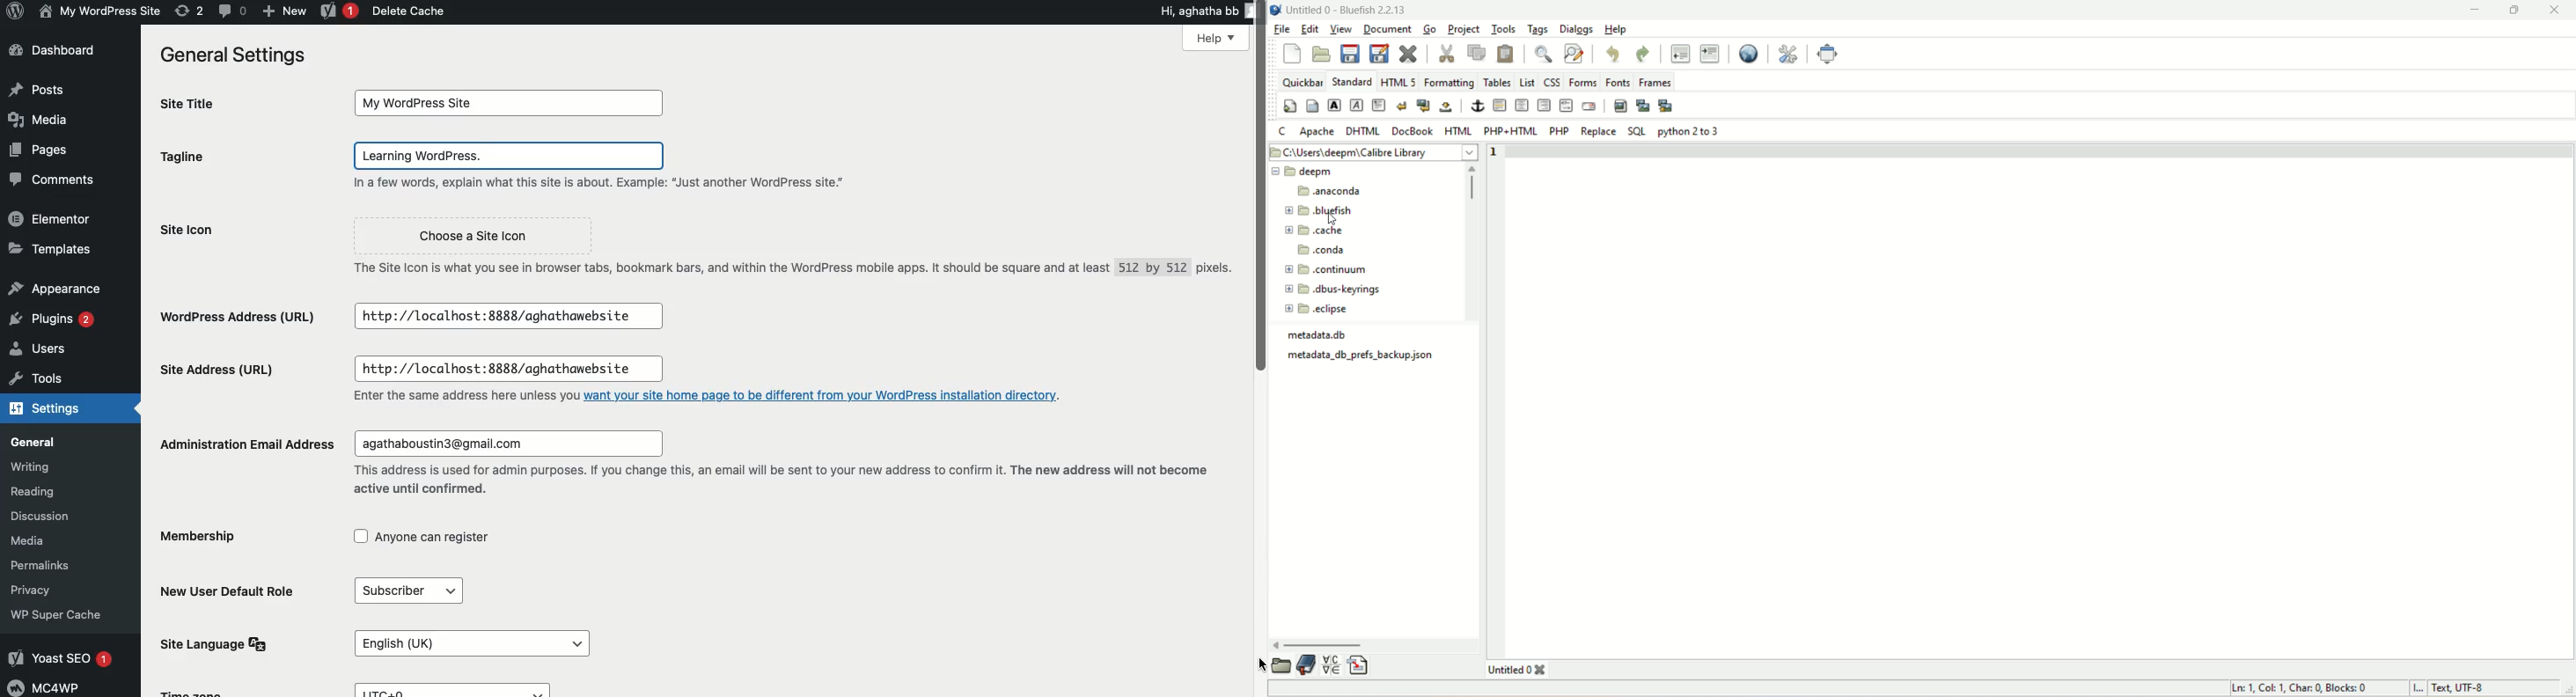 This screenshot has height=700, width=2576. I want to click on My wordpress Site, so click(98, 11).